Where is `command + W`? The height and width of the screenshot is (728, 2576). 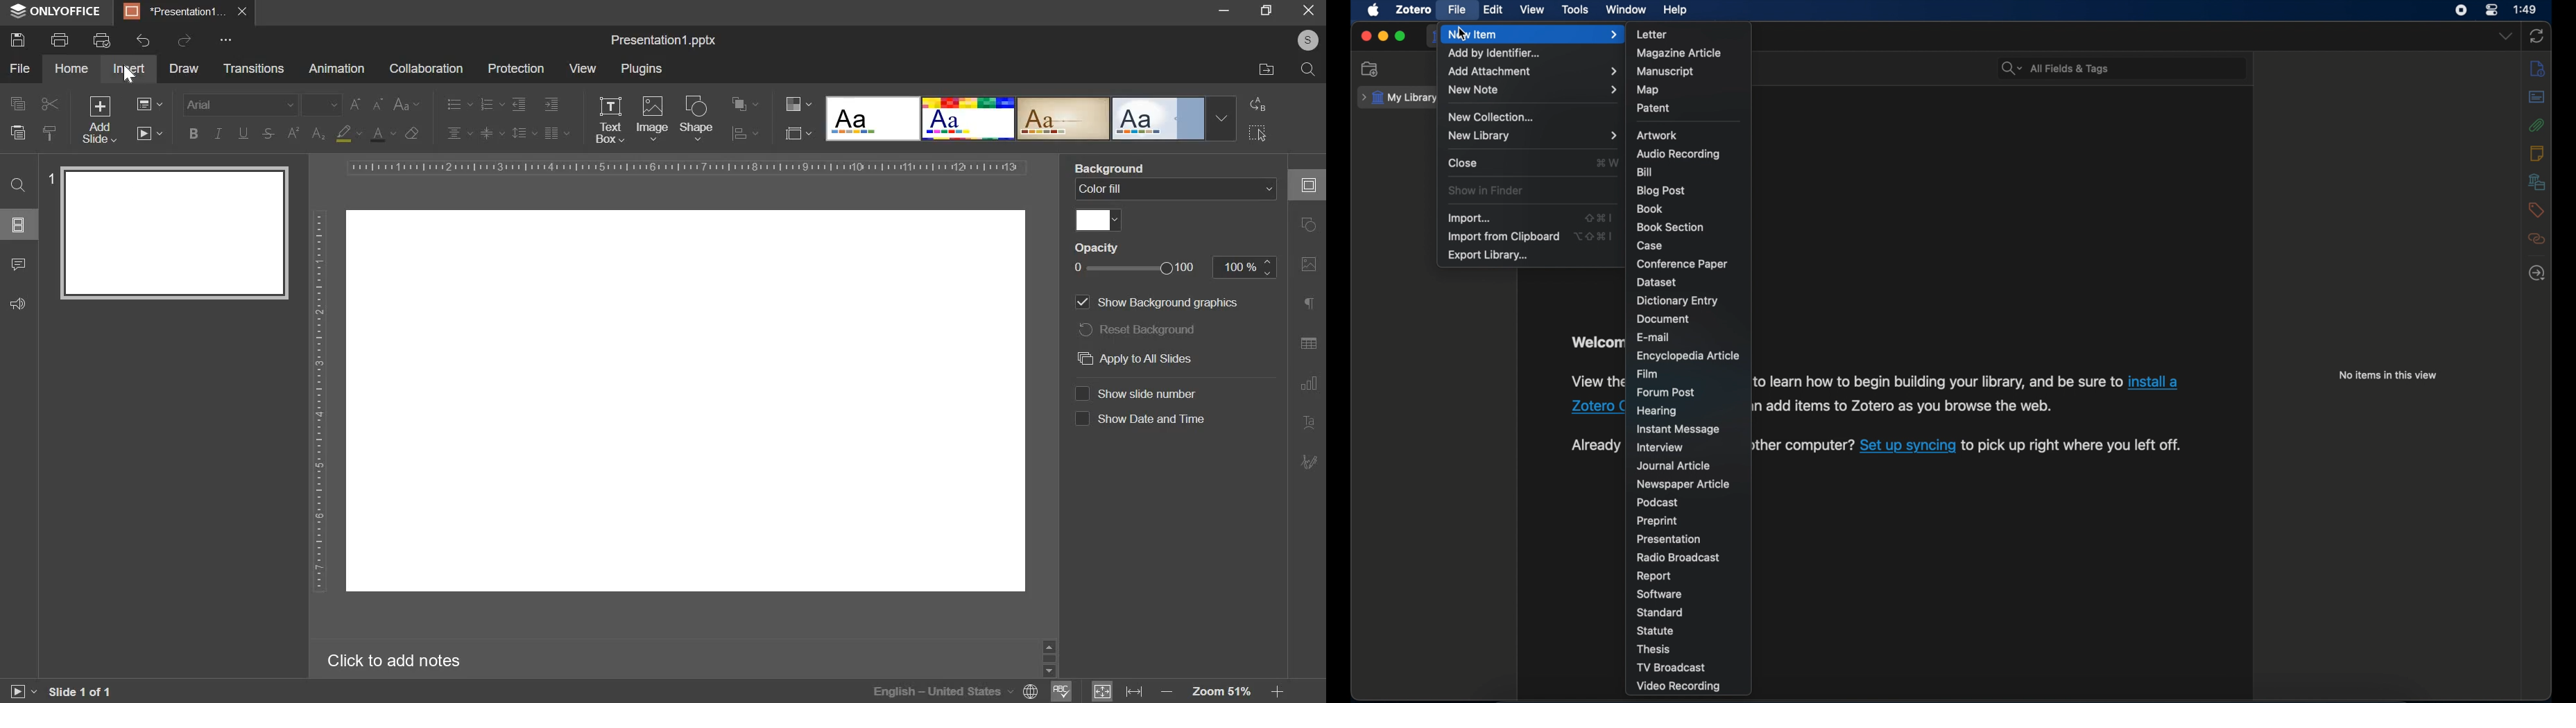 command + W is located at coordinates (1607, 162).